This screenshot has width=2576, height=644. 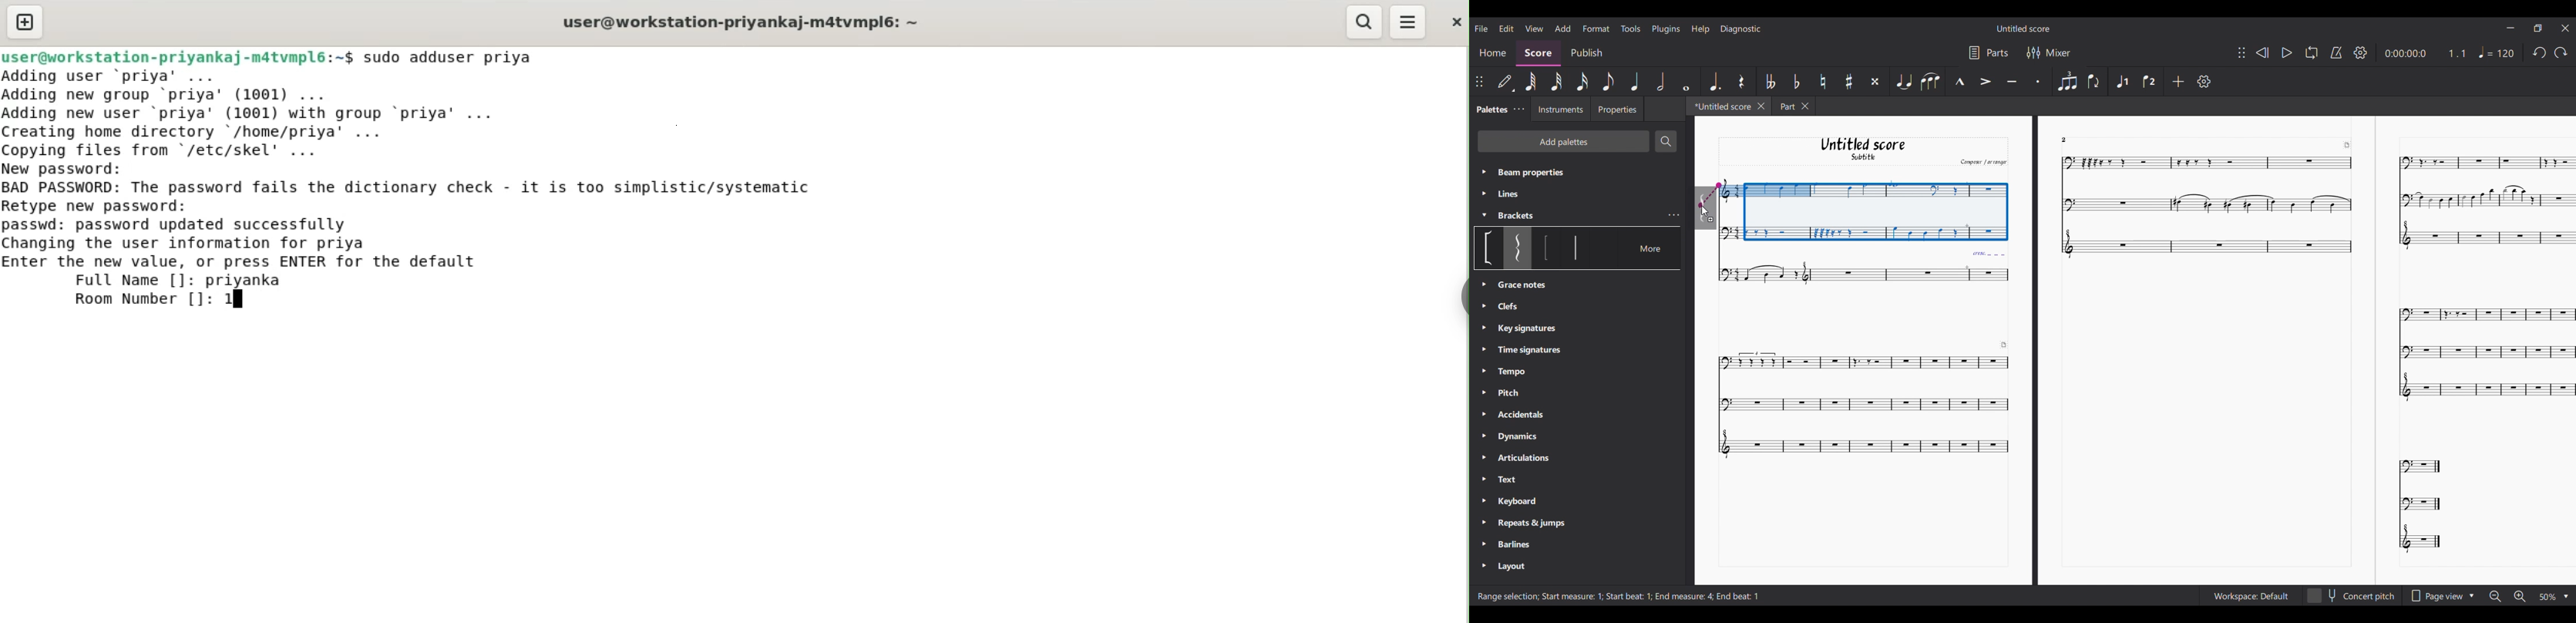 I want to click on , so click(x=1865, y=445).